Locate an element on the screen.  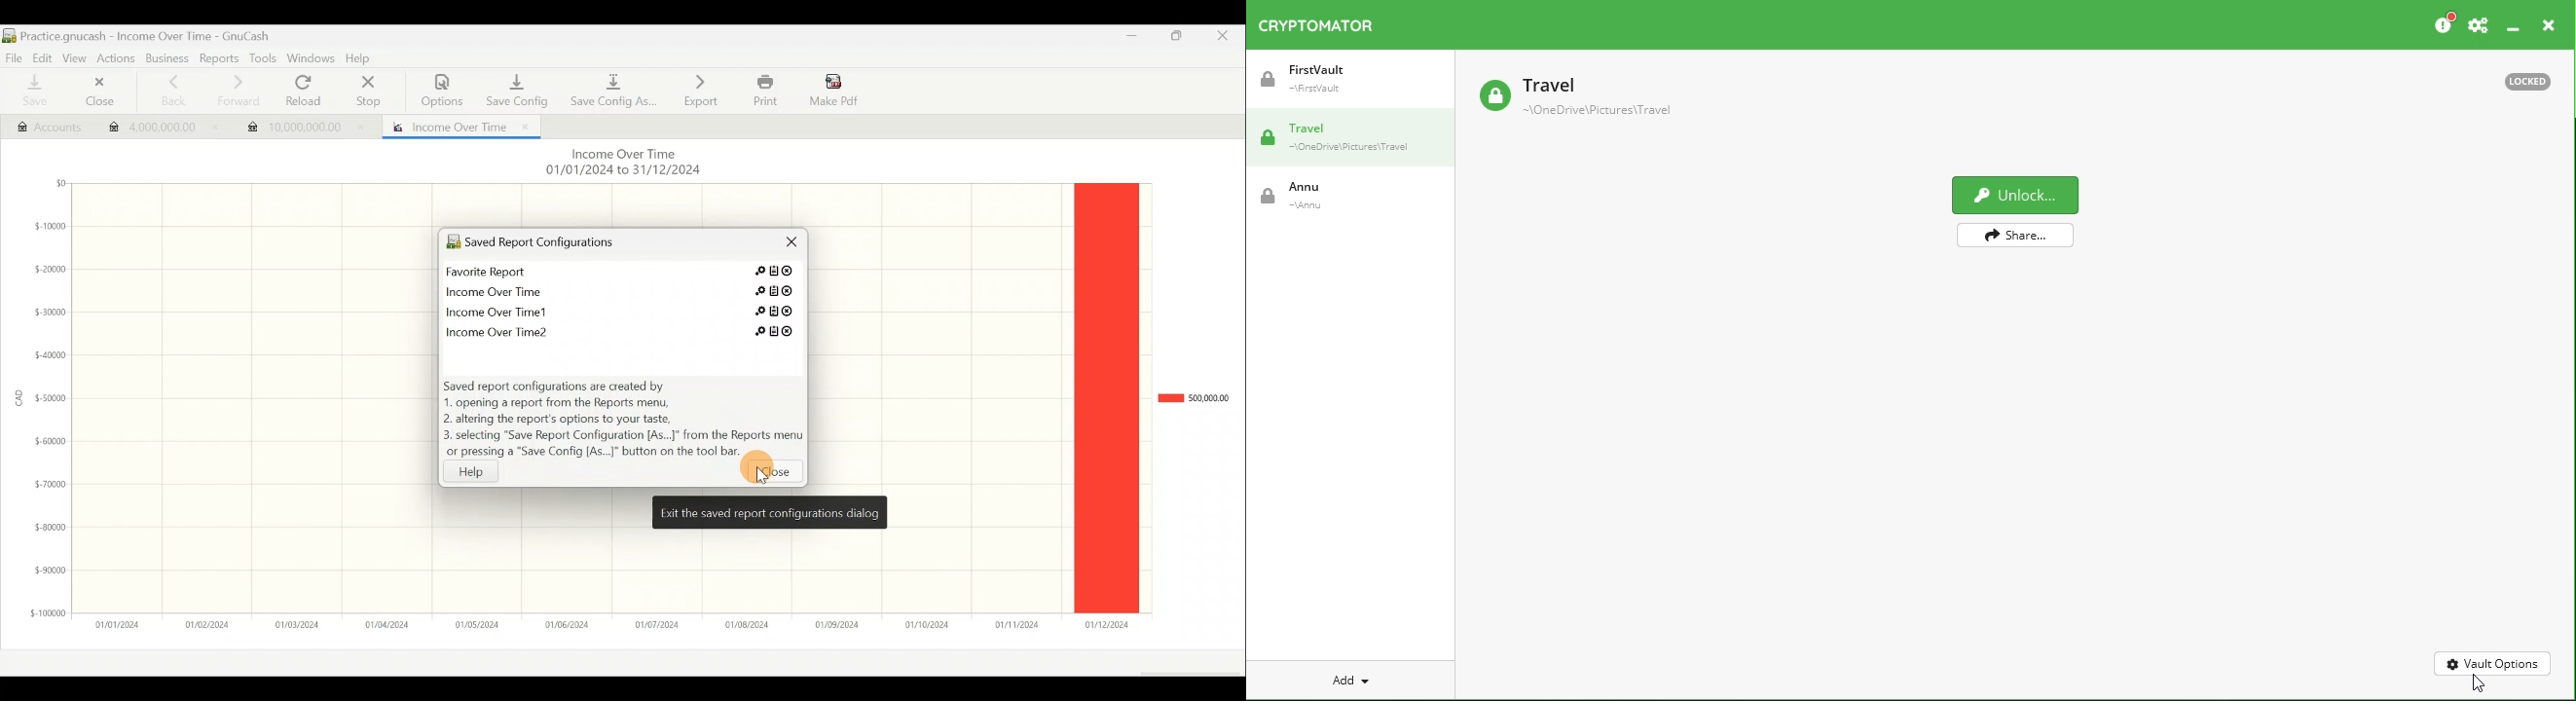
Saved report 2 is located at coordinates (623, 289).